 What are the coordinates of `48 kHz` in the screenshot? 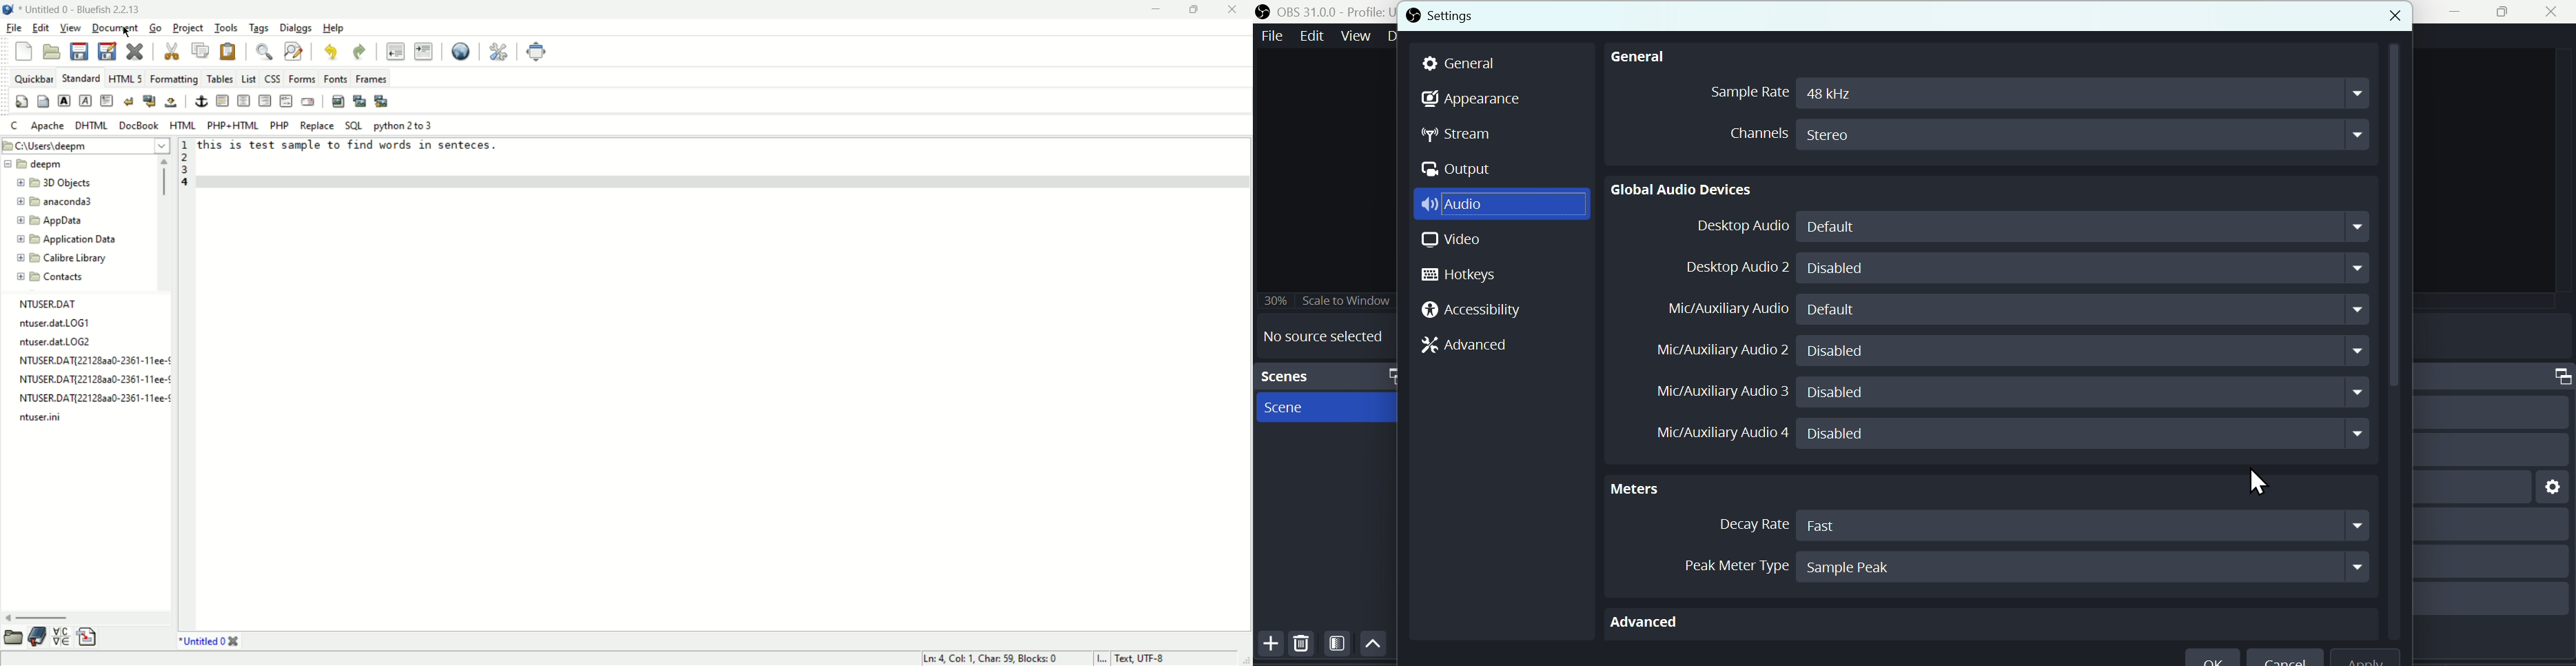 It's located at (2085, 93).